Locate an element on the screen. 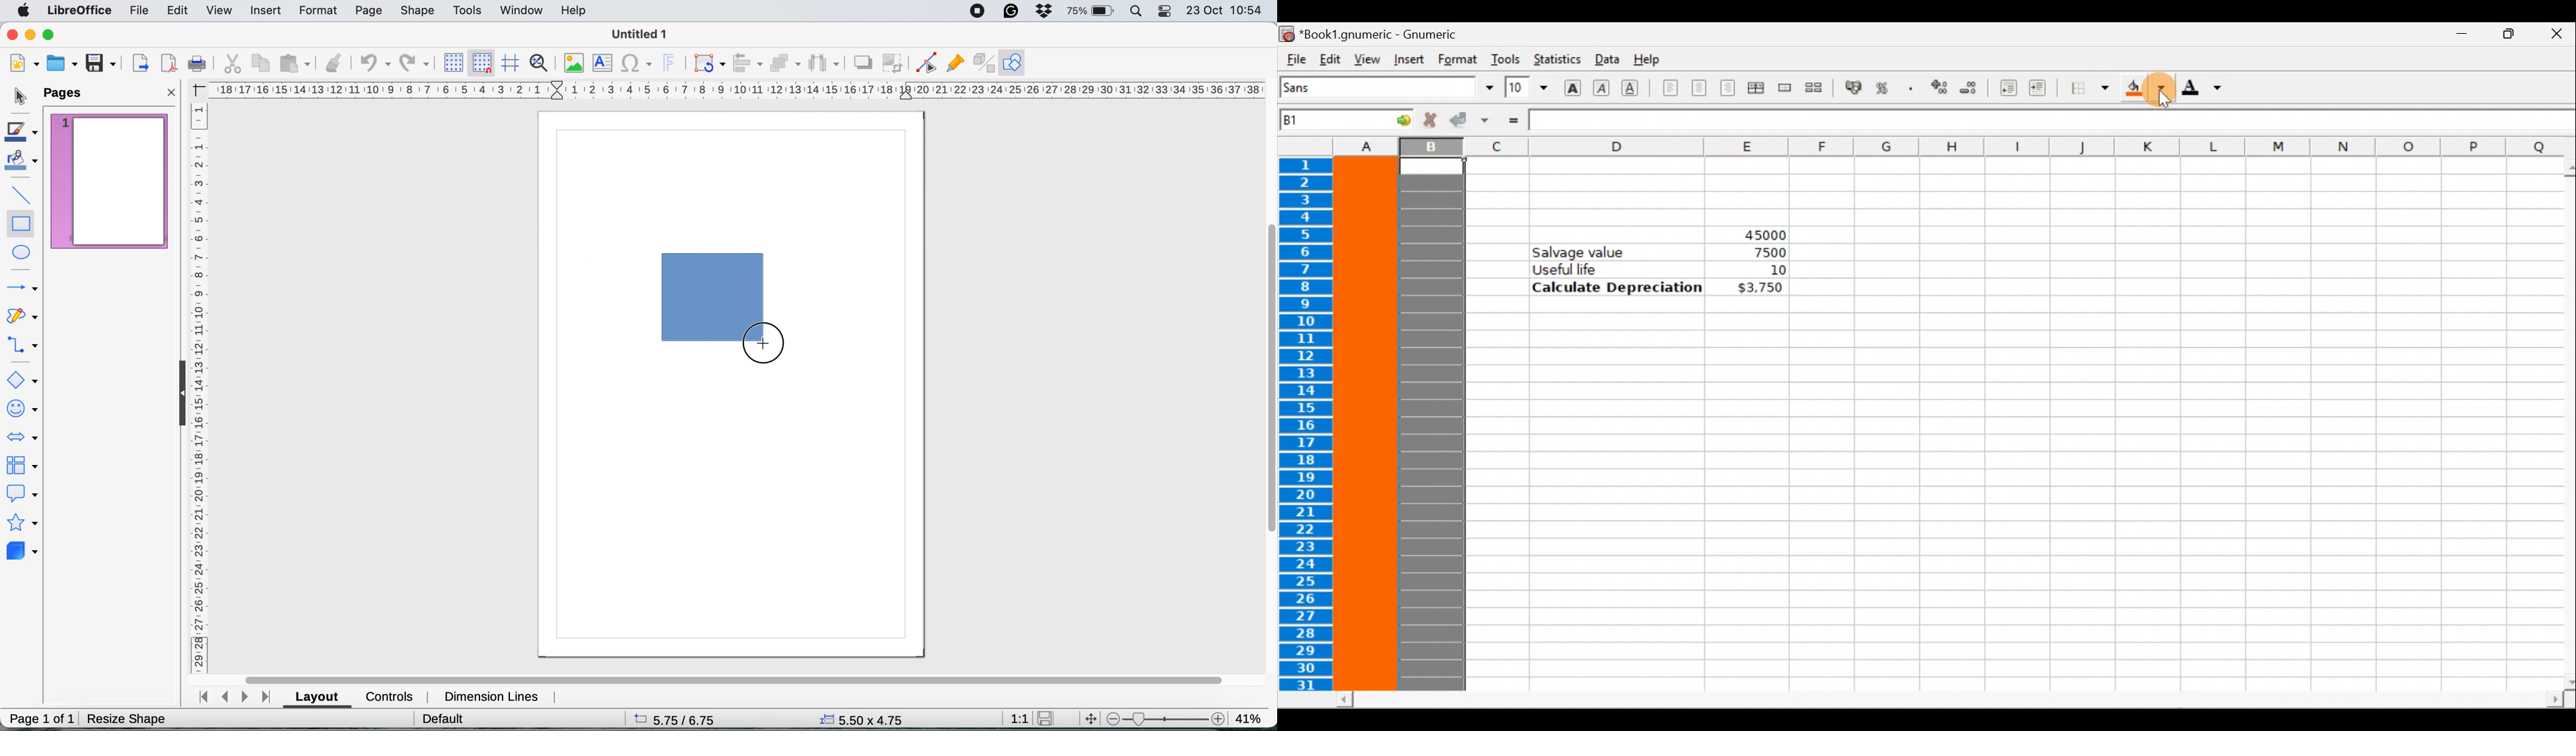  arrange is located at coordinates (788, 64).